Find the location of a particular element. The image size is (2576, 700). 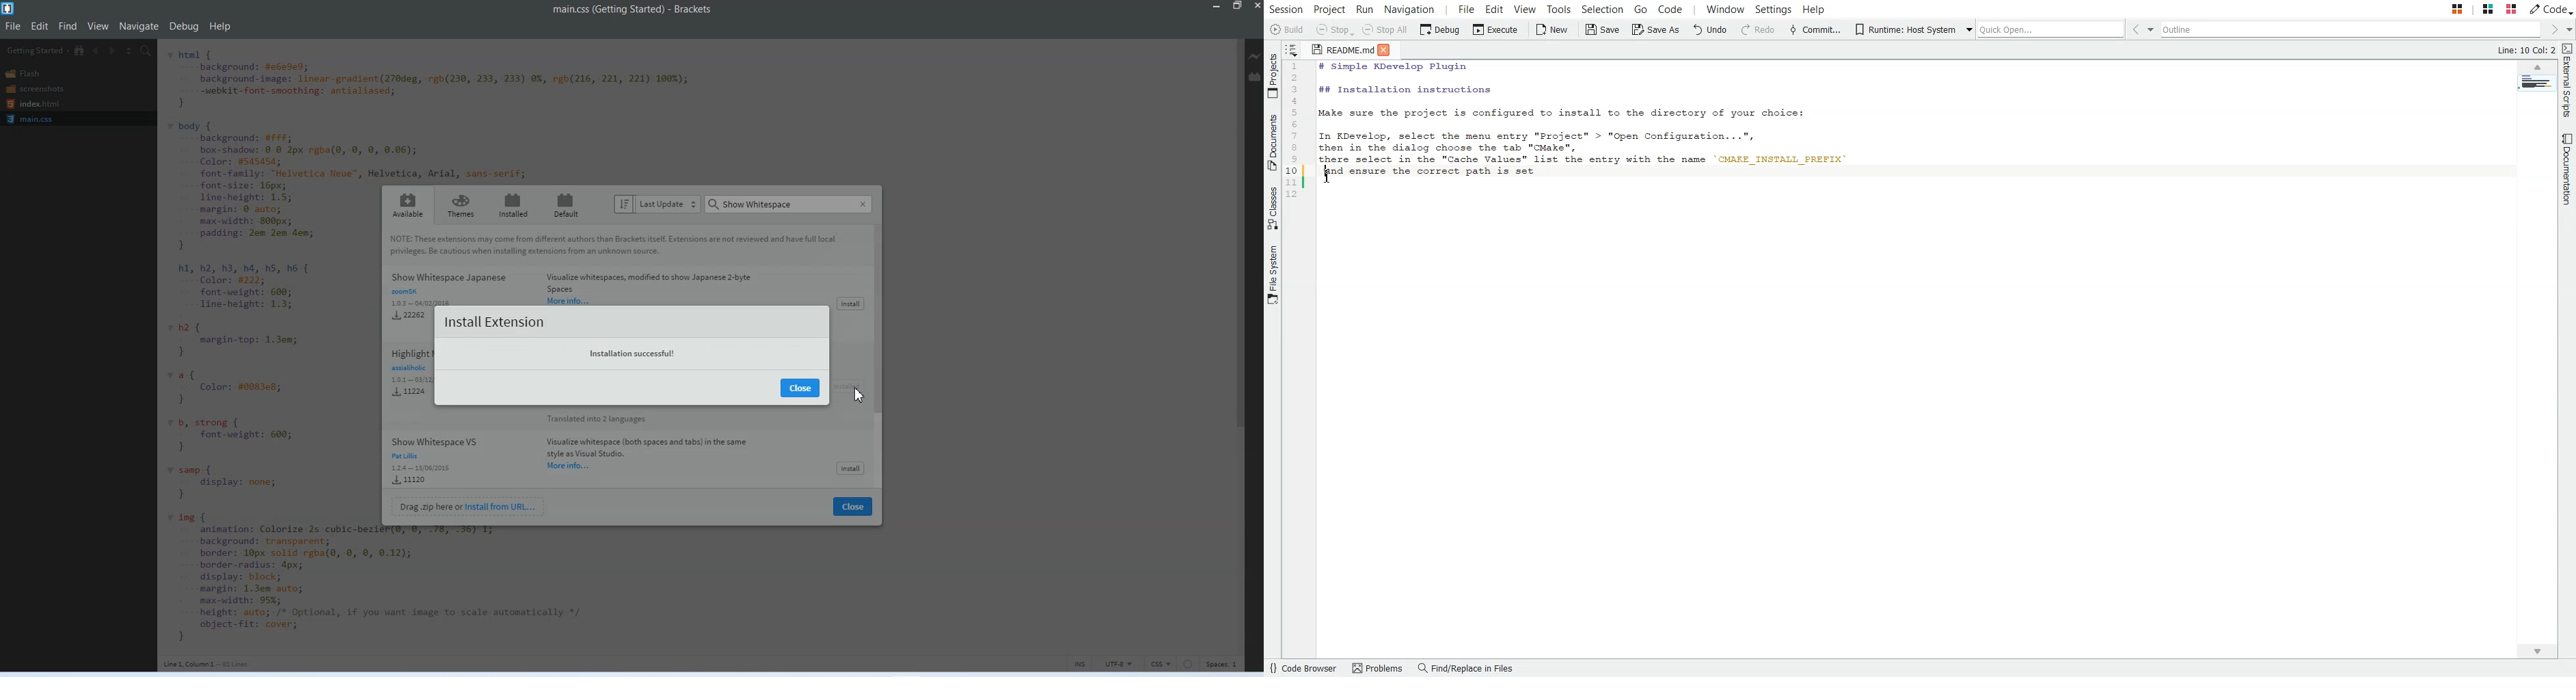

Close is located at coordinates (853, 506).